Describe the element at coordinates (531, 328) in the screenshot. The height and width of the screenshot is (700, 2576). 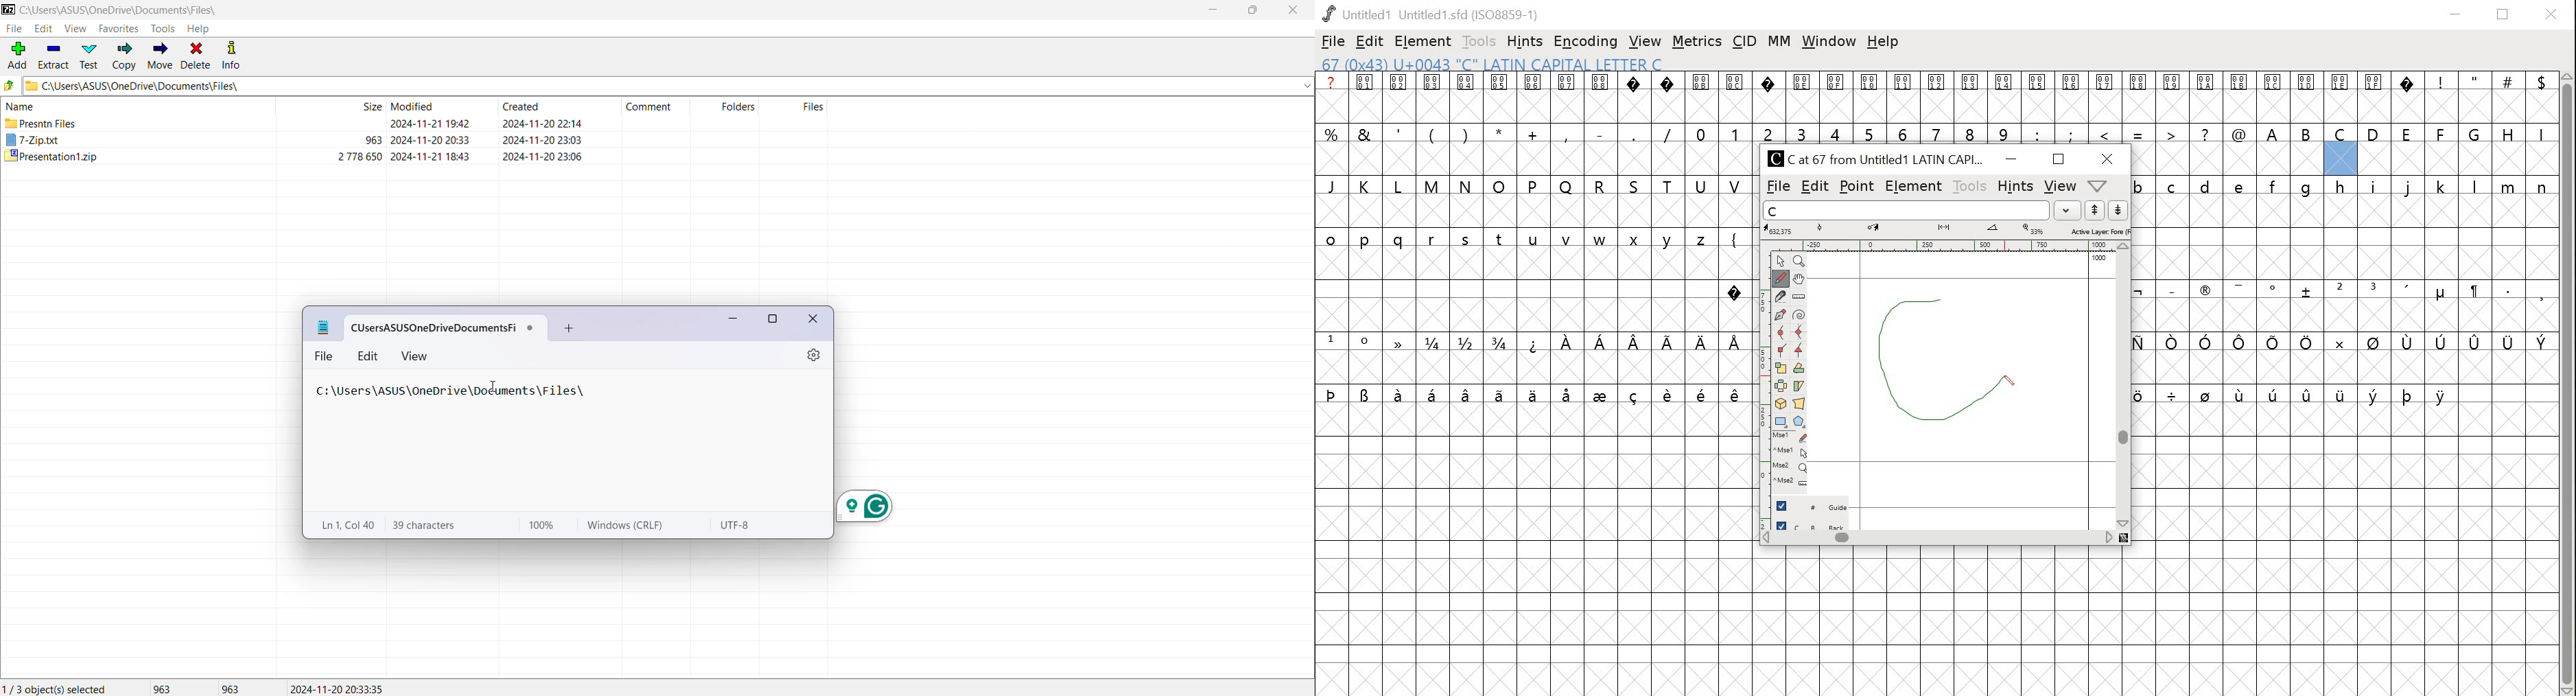
I see `Close current Tab` at that location.